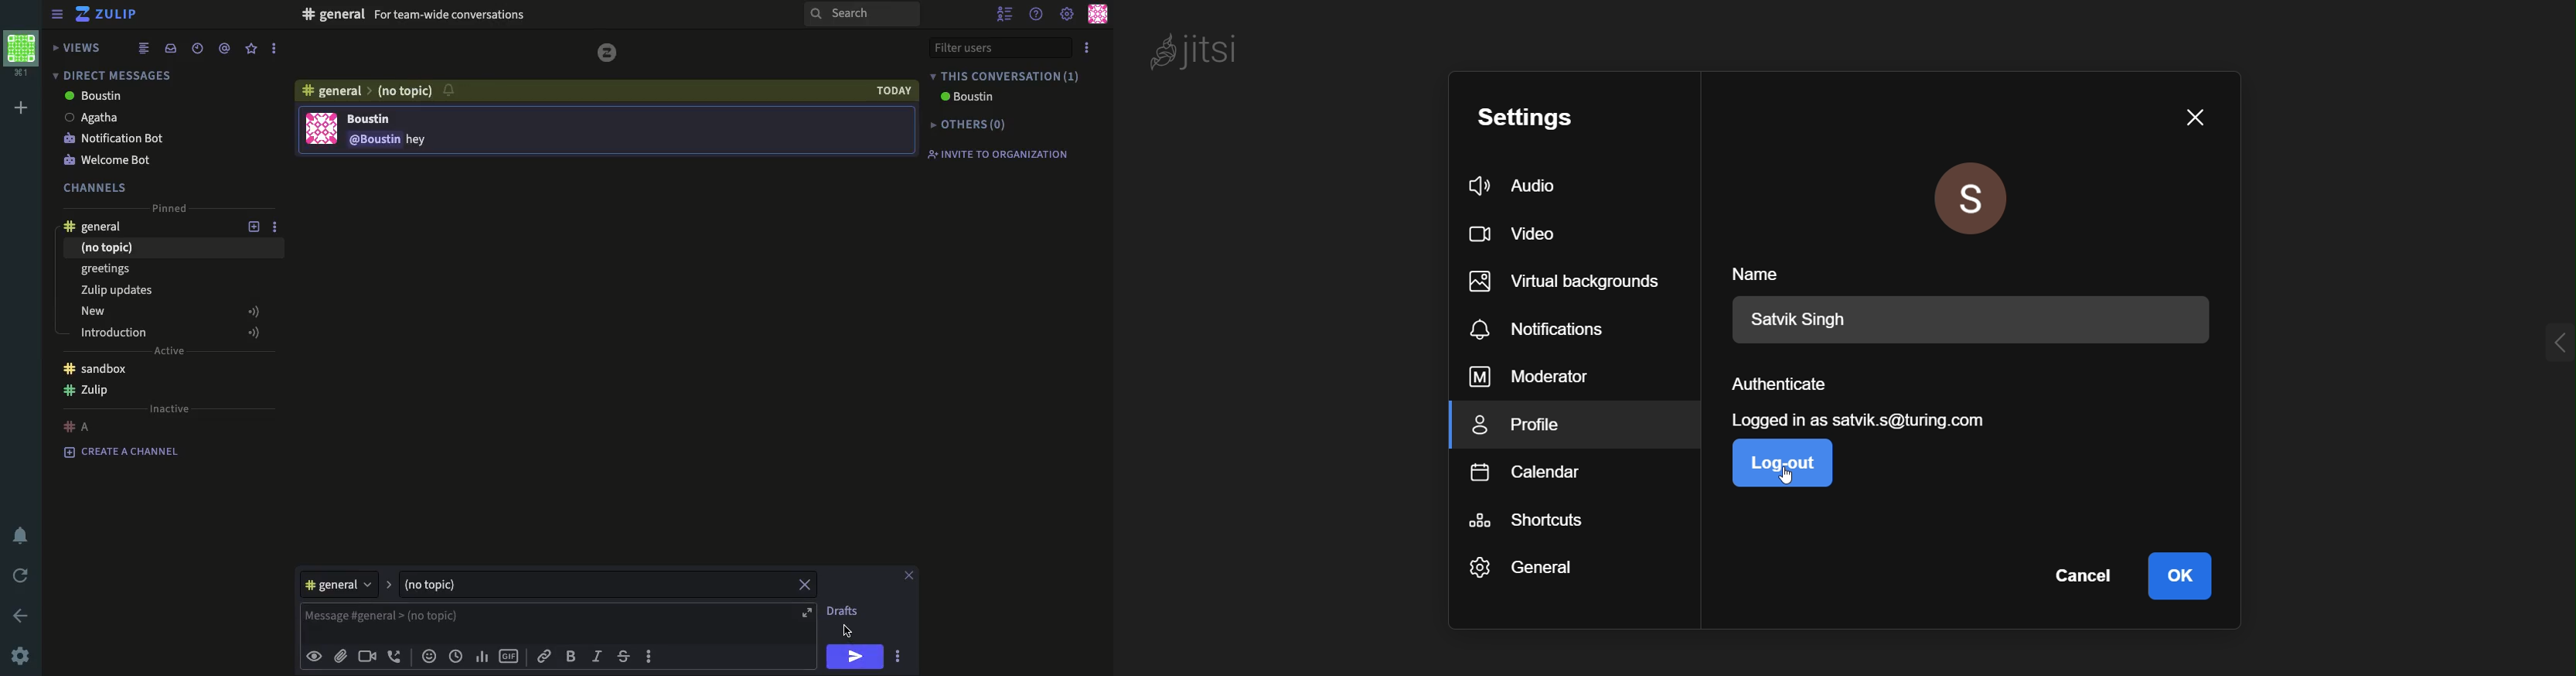  Describe the element at coordinates (121, 450) in the screenshot. I see `create a channel` at that location.